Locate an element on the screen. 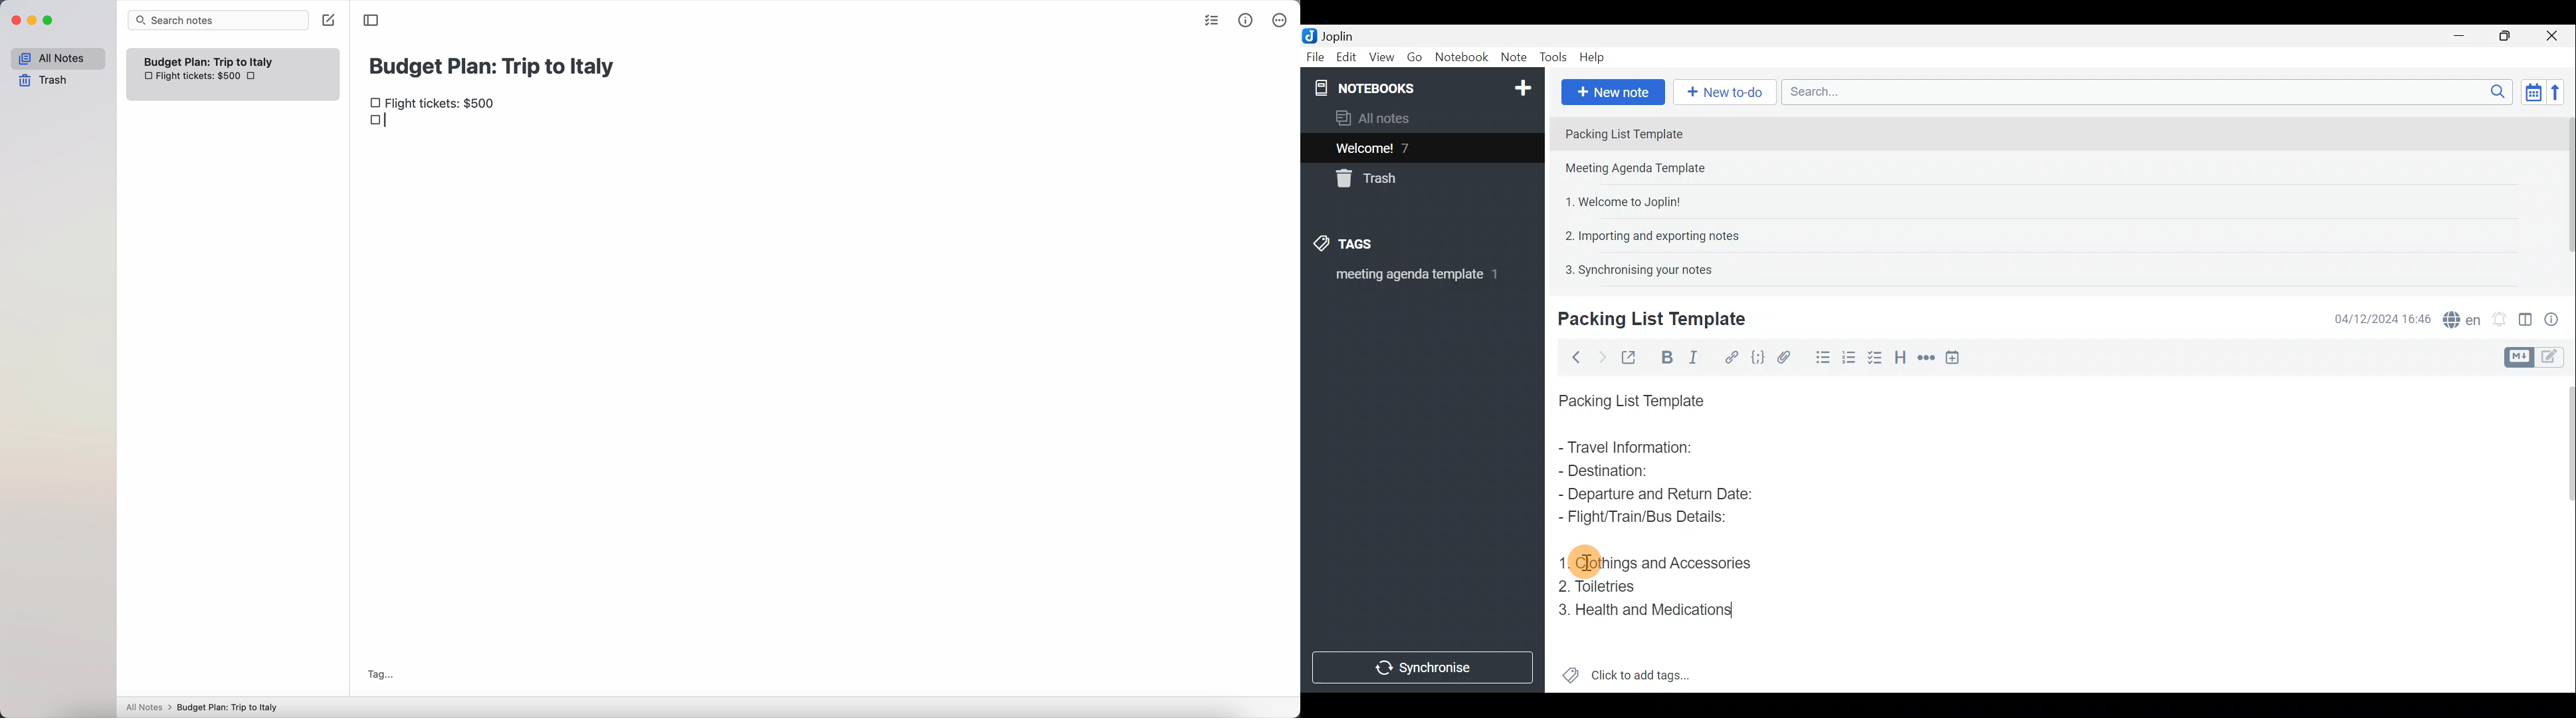 The height and width of the screenshot is (728, 2576). toggle sidebar is located at coordinates (372, 19).